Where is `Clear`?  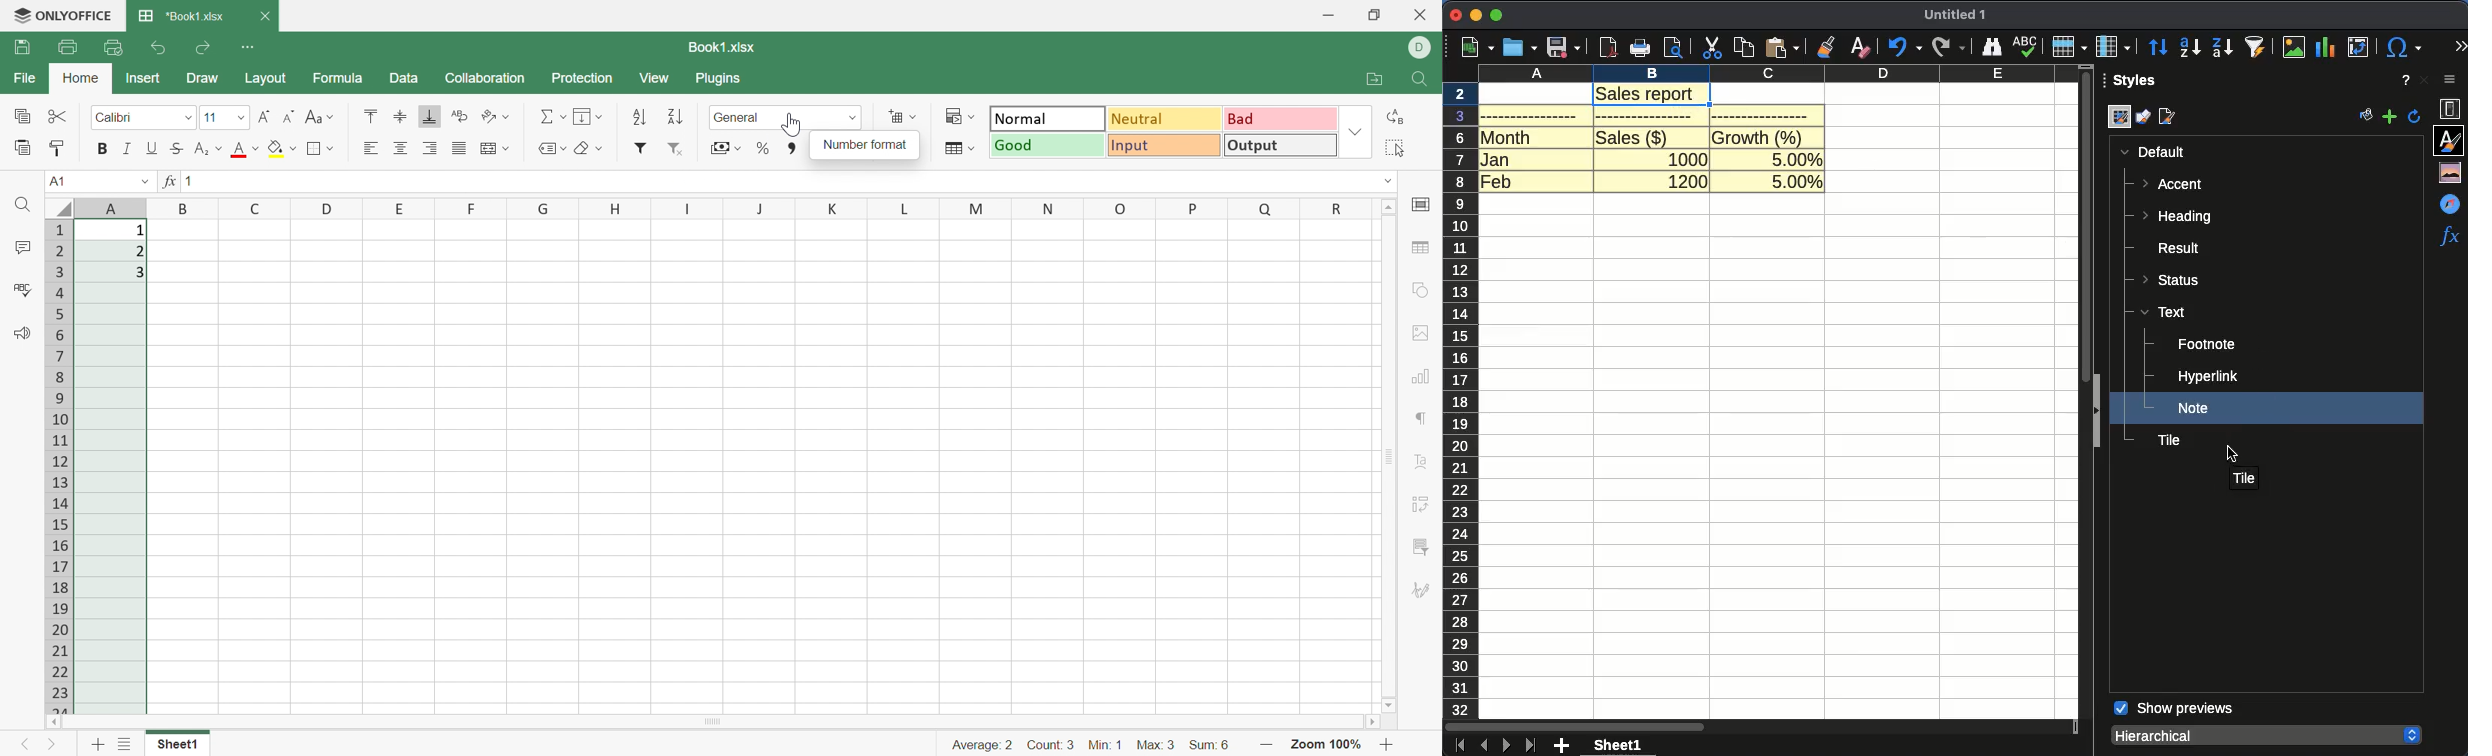
Clear is located at coordinates (587, 149).